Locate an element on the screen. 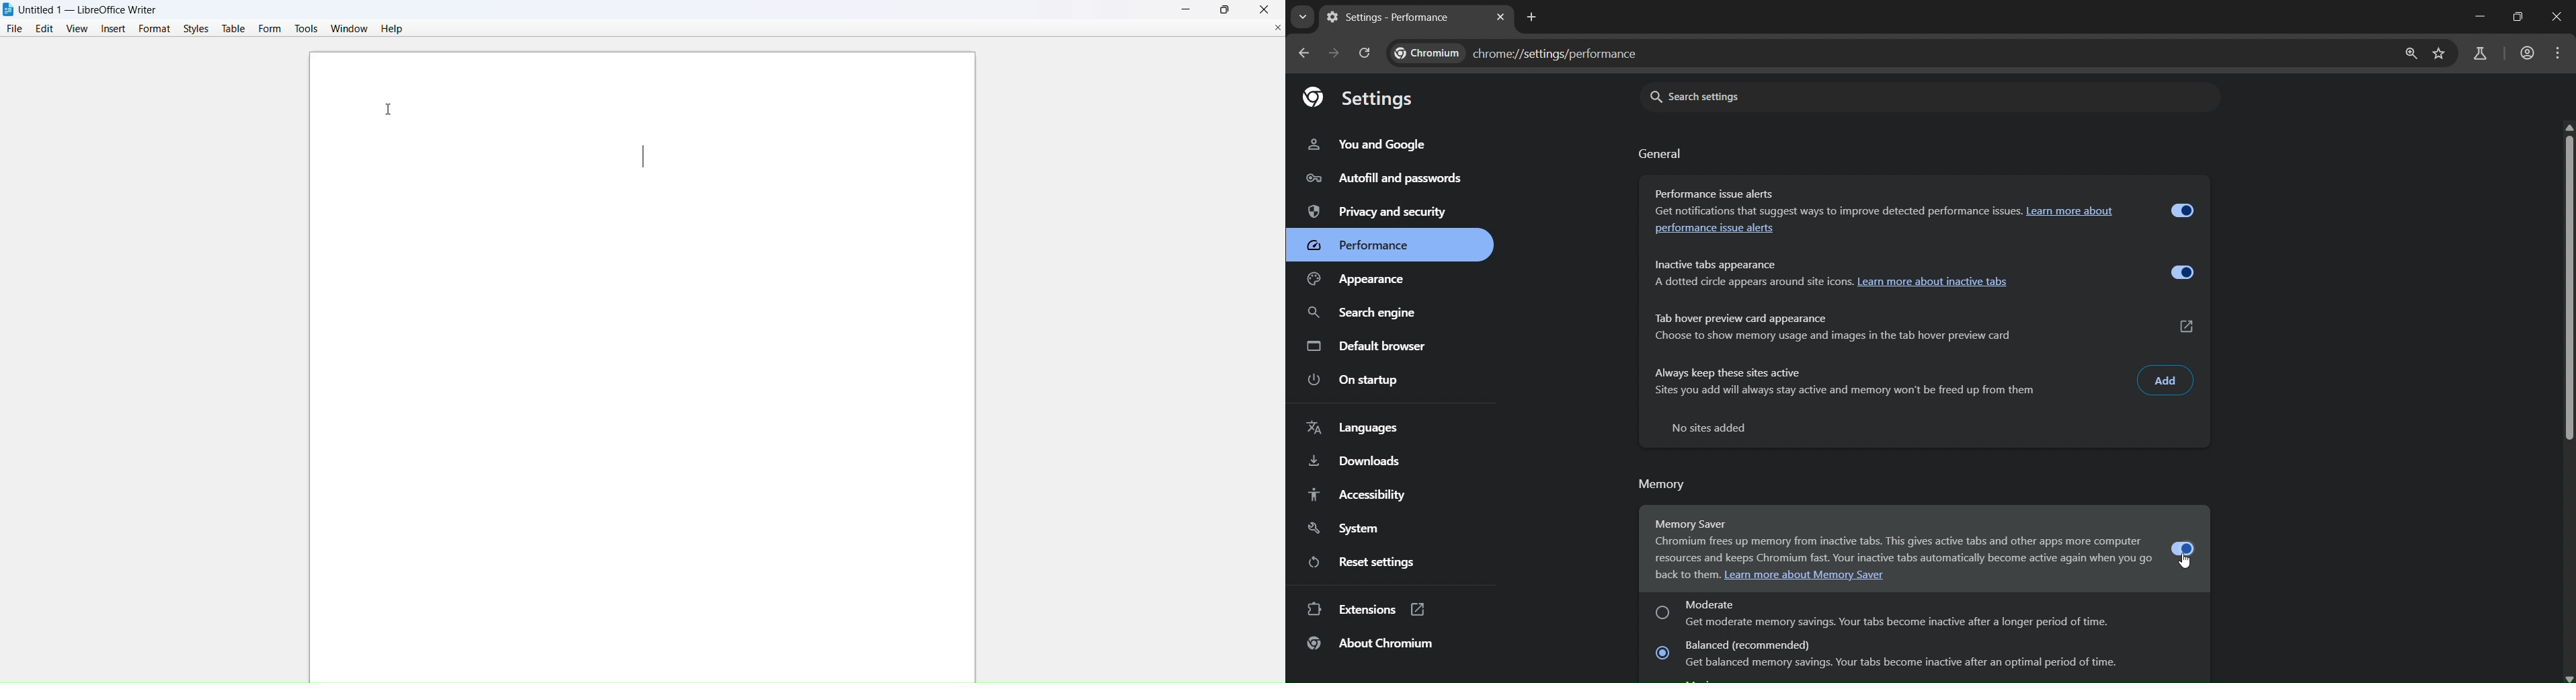 The width and height of the screenshot is (2576, 700). close is located at coordinates (2557, 17).